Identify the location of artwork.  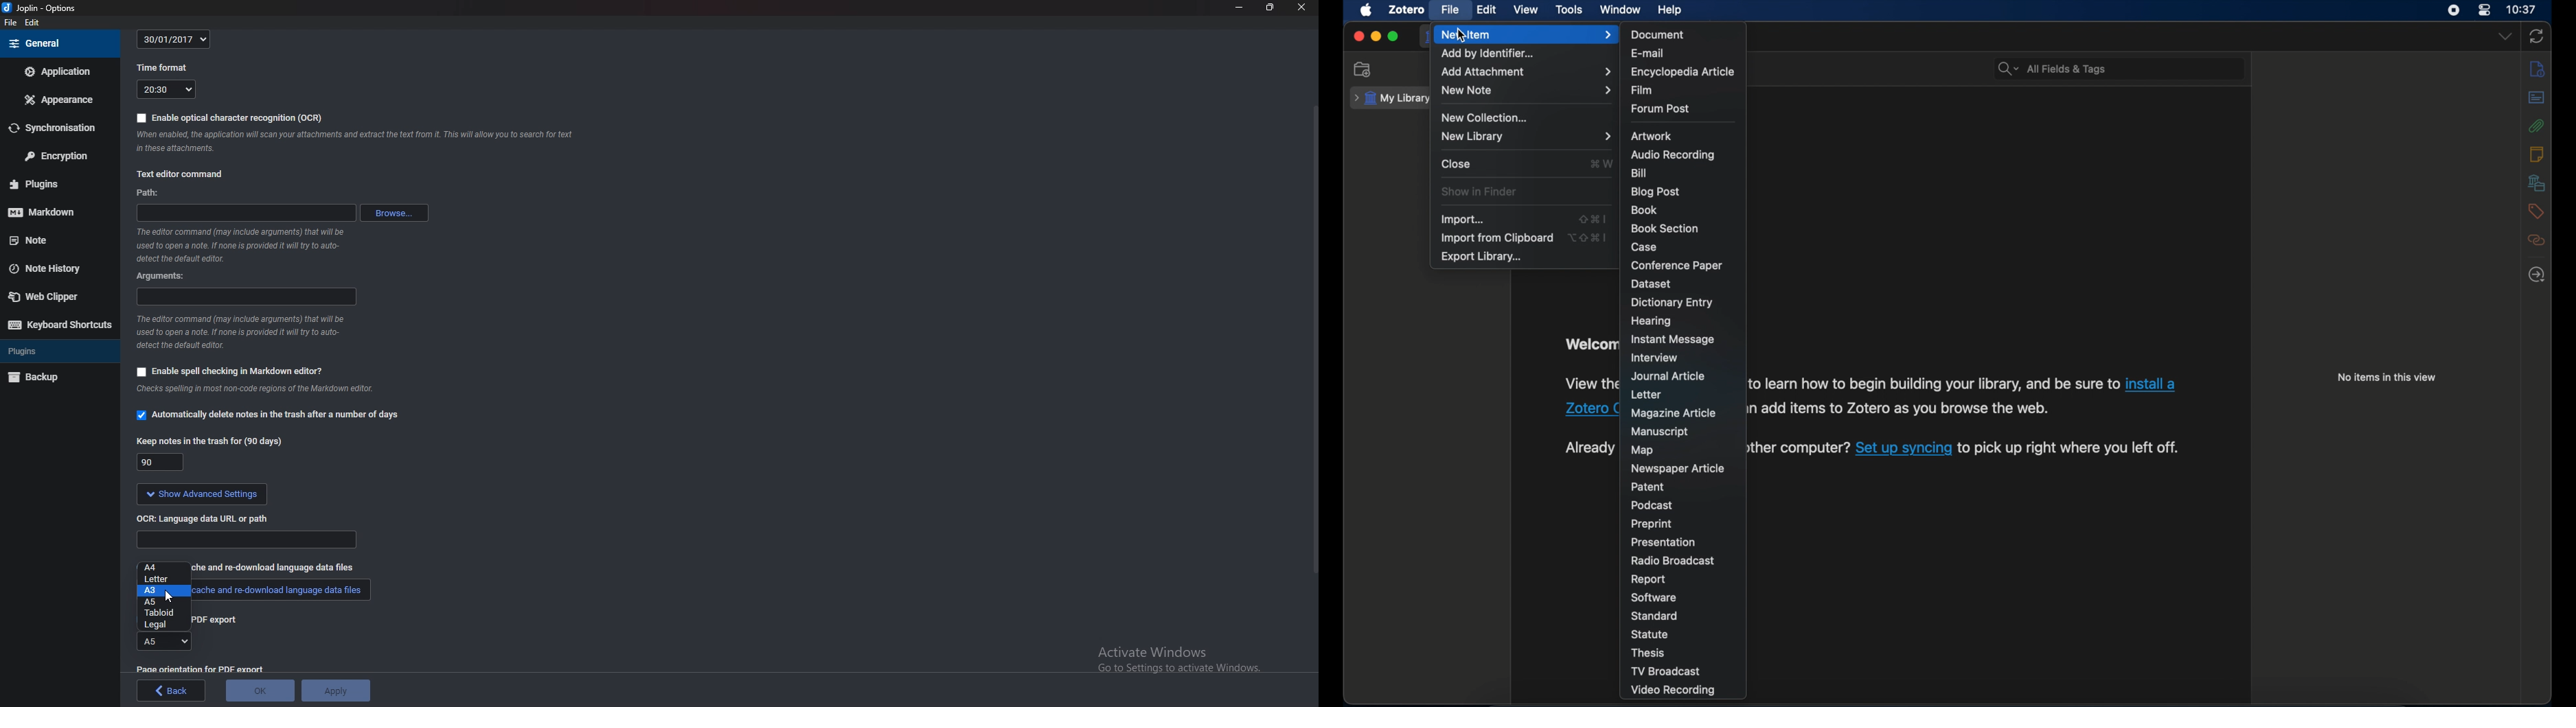
(1653, 136).